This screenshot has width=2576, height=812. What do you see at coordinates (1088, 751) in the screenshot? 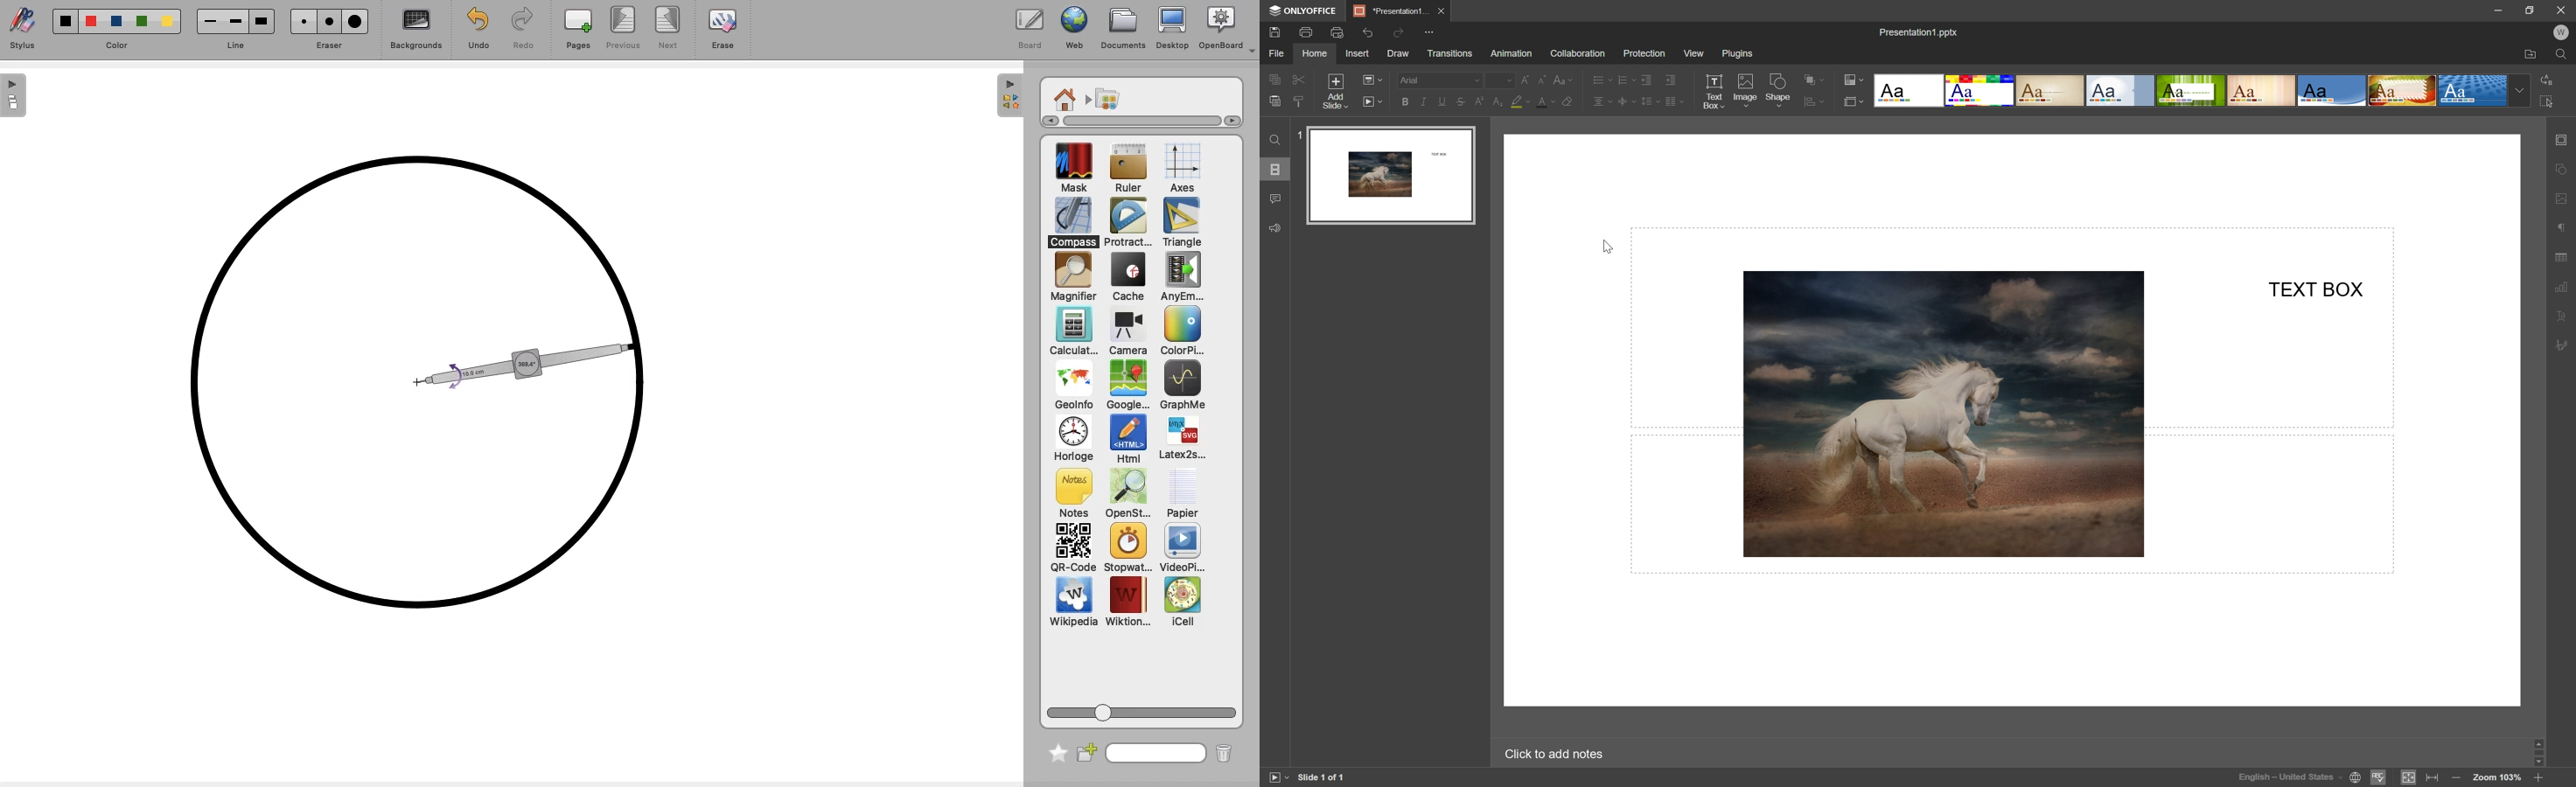
I see `New folder` at bounding box center [1088, 751].